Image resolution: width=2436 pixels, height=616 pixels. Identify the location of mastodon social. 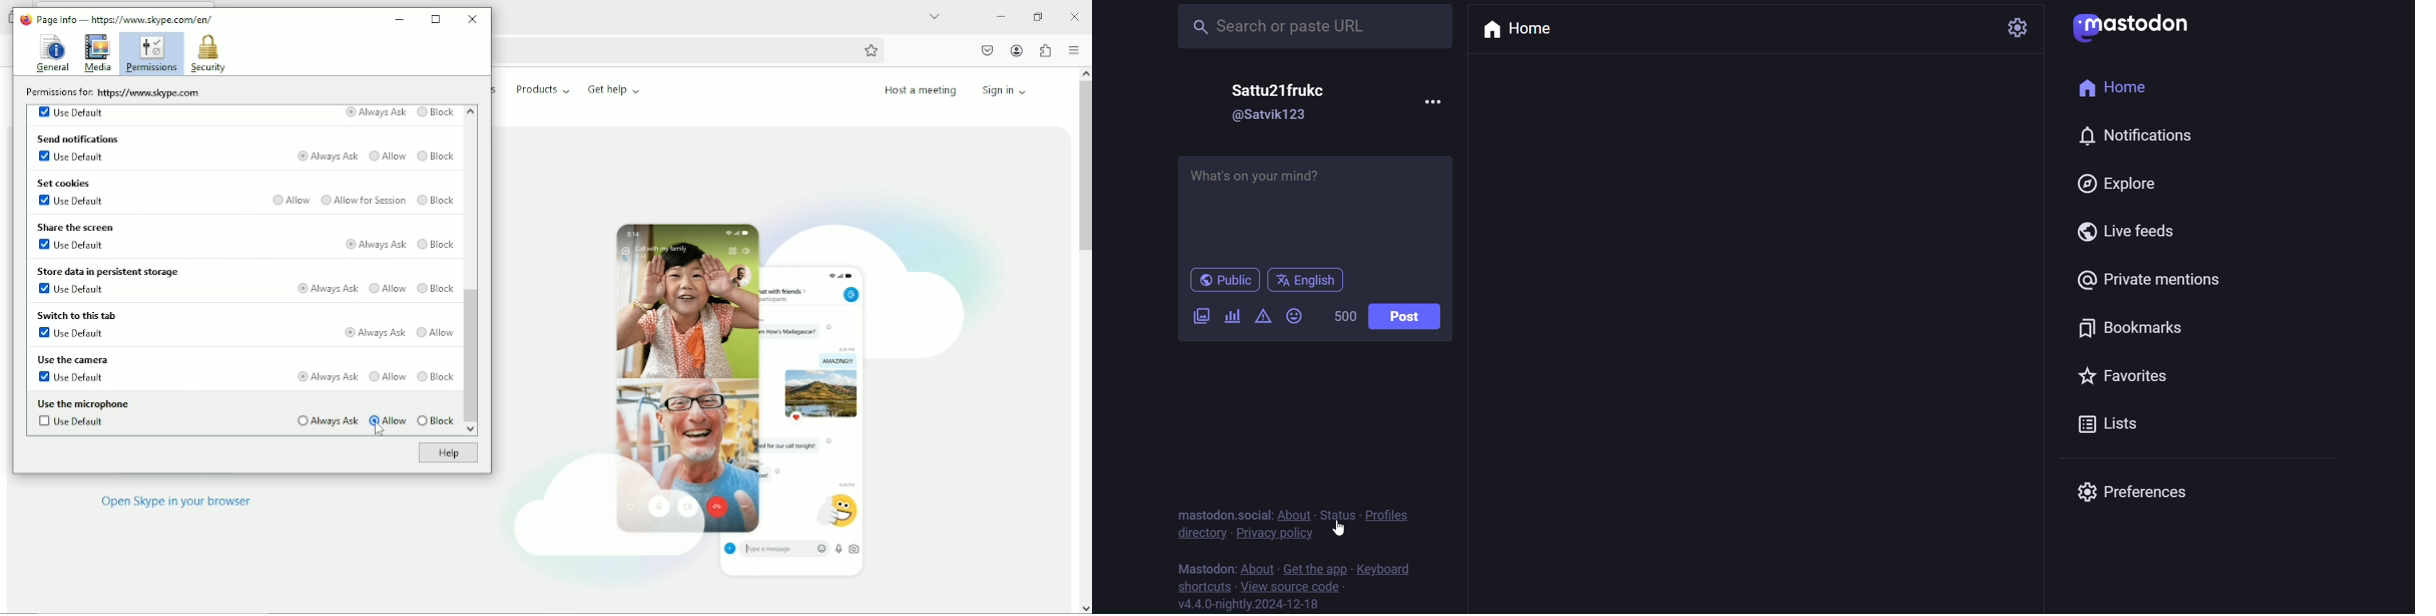
(1223, 511).